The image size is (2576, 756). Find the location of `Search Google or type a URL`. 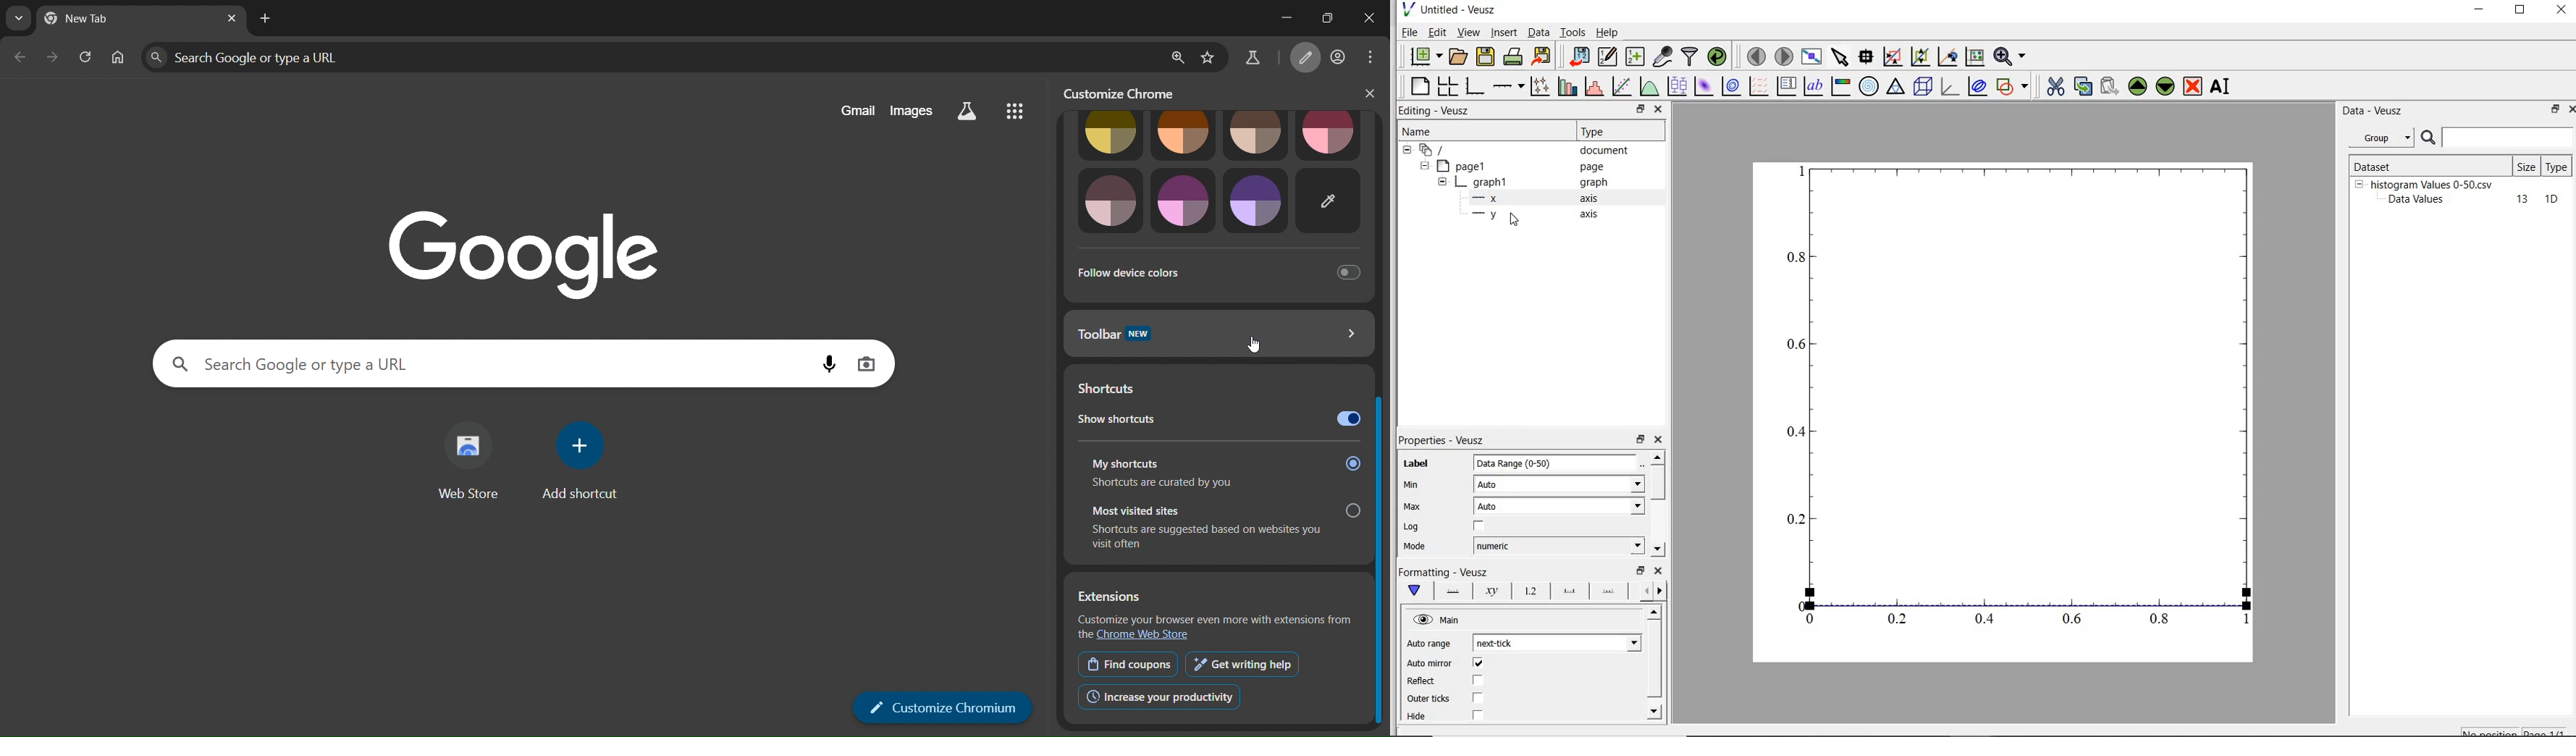

Search Google or type a URL is located at coordinates (649, 57).